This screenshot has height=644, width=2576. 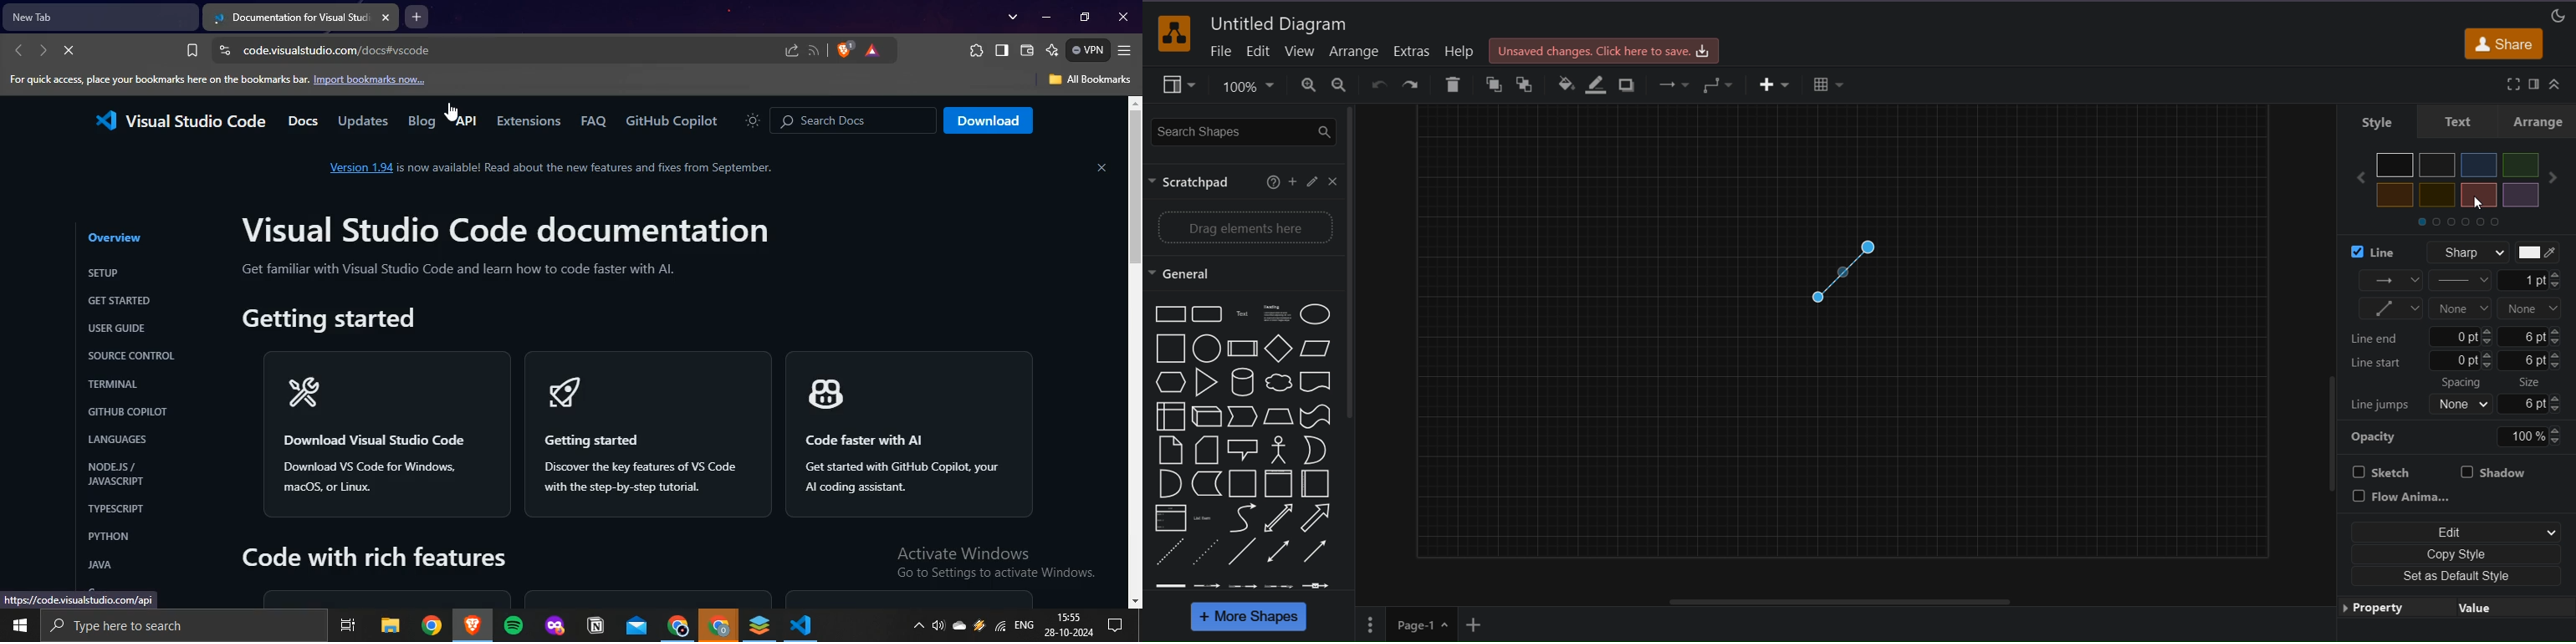 What do you see at coordinates (1672, 84) in the screenshot?
I see `connection` at bounding box center [1672, 84].